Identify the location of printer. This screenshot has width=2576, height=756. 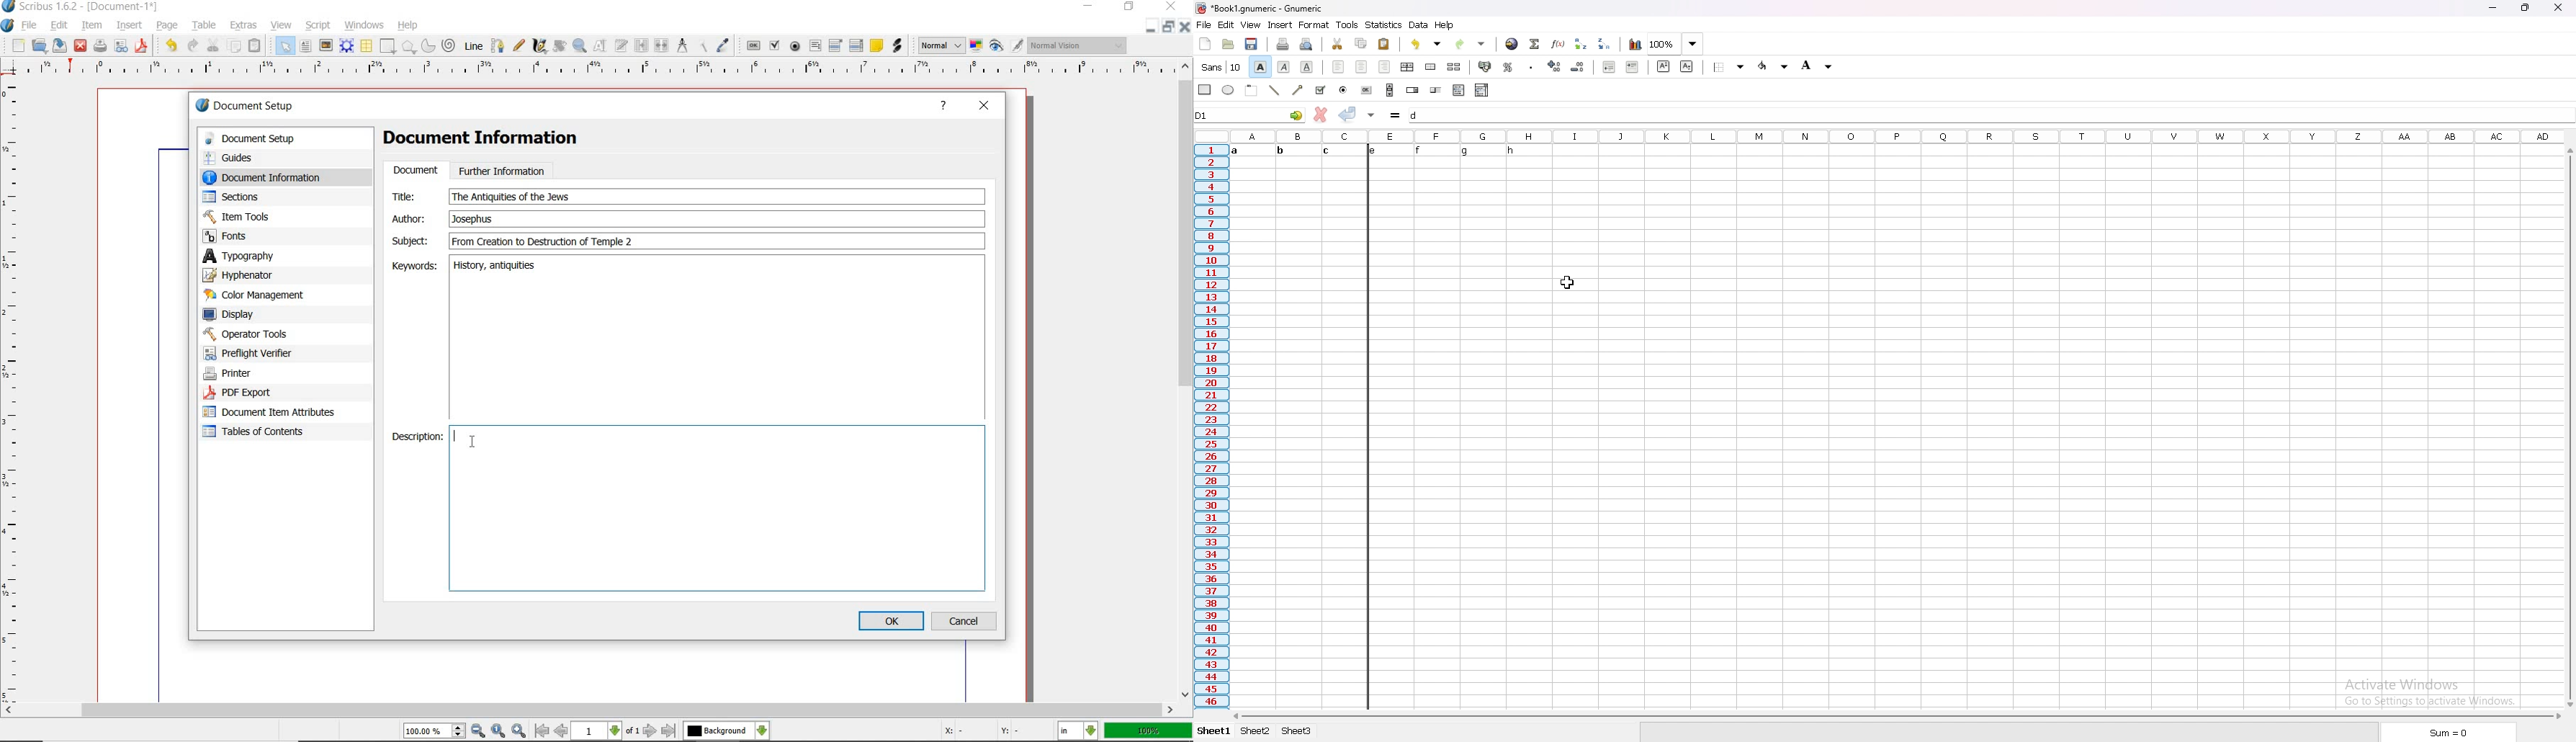
(261, 374).